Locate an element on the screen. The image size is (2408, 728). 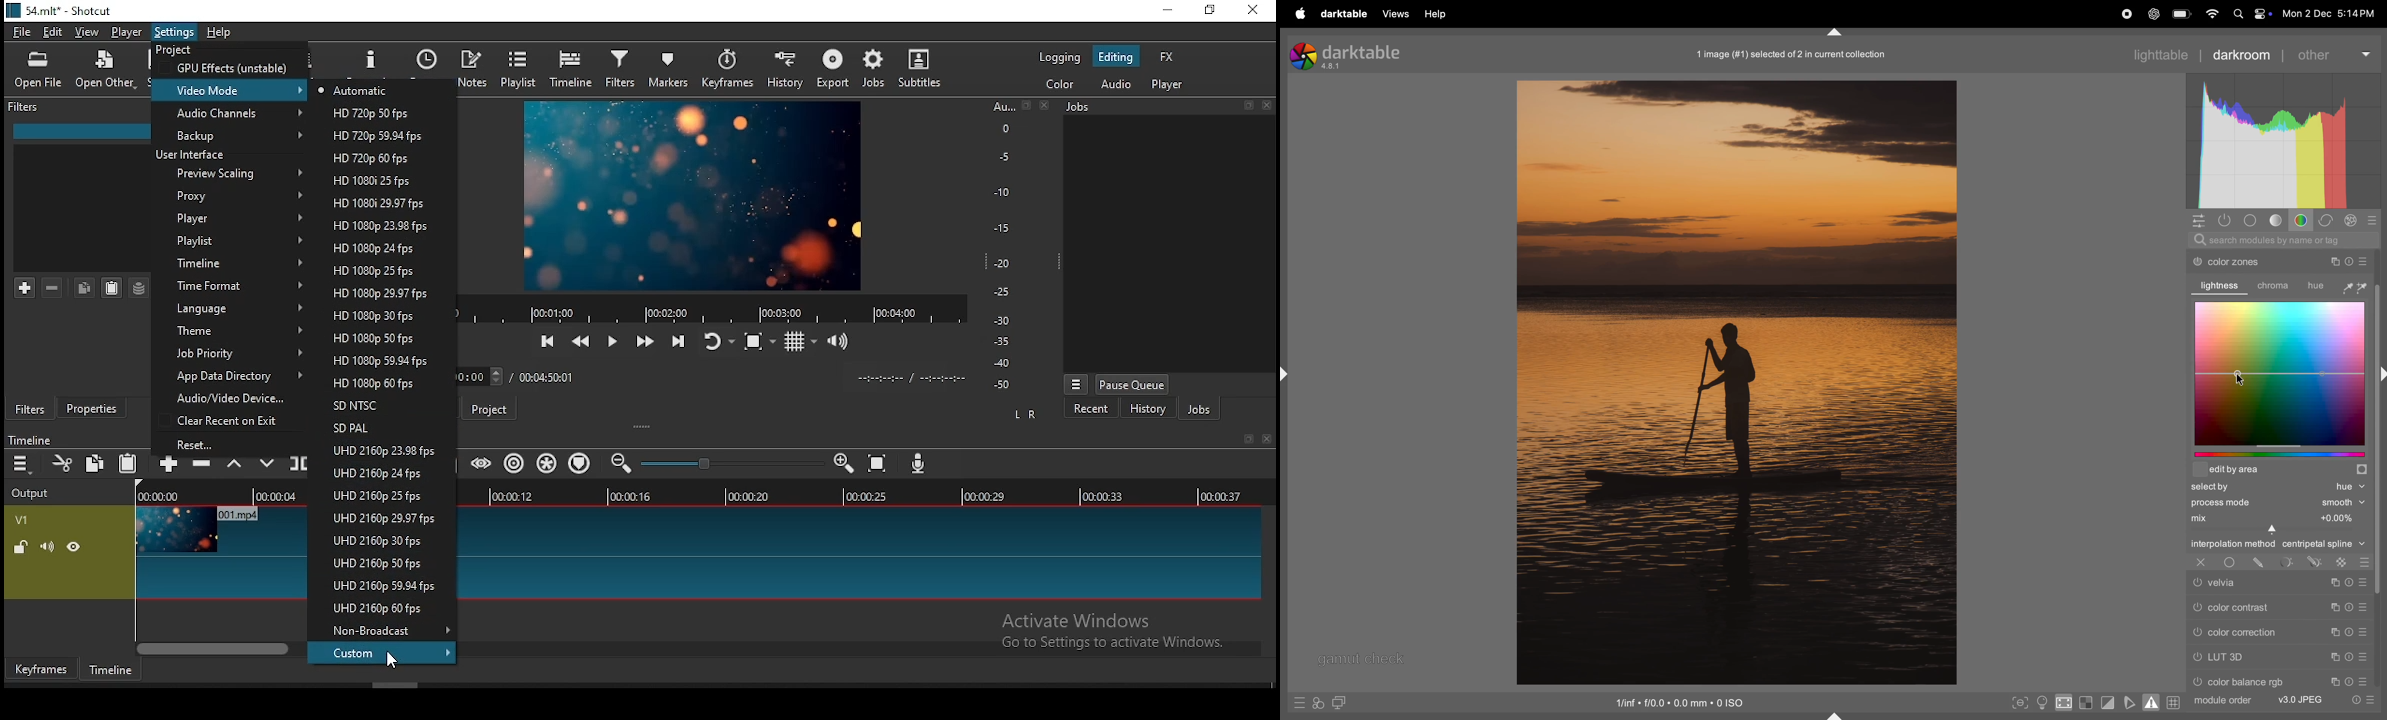
00:00:12 is located at coordinates (515, 496).